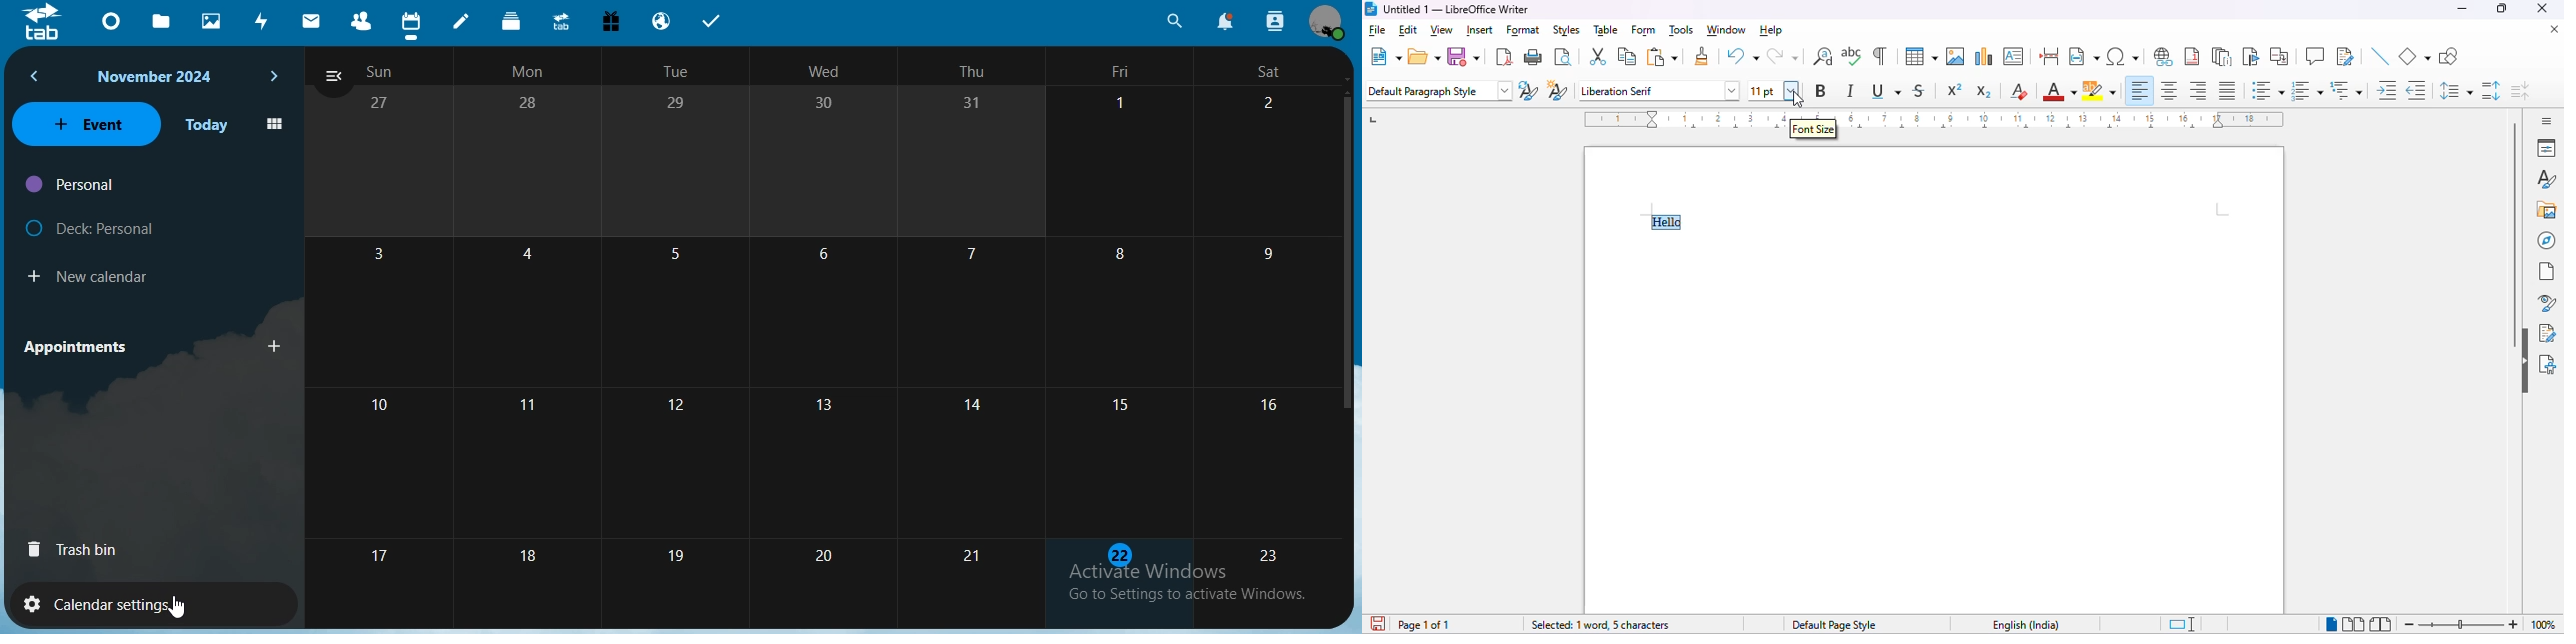 The height and width of the screenshot is (644, 2576). What do you see at coordinates (276, 347) in the screenshot?
I see `add event` at bounding box center [276, 347].